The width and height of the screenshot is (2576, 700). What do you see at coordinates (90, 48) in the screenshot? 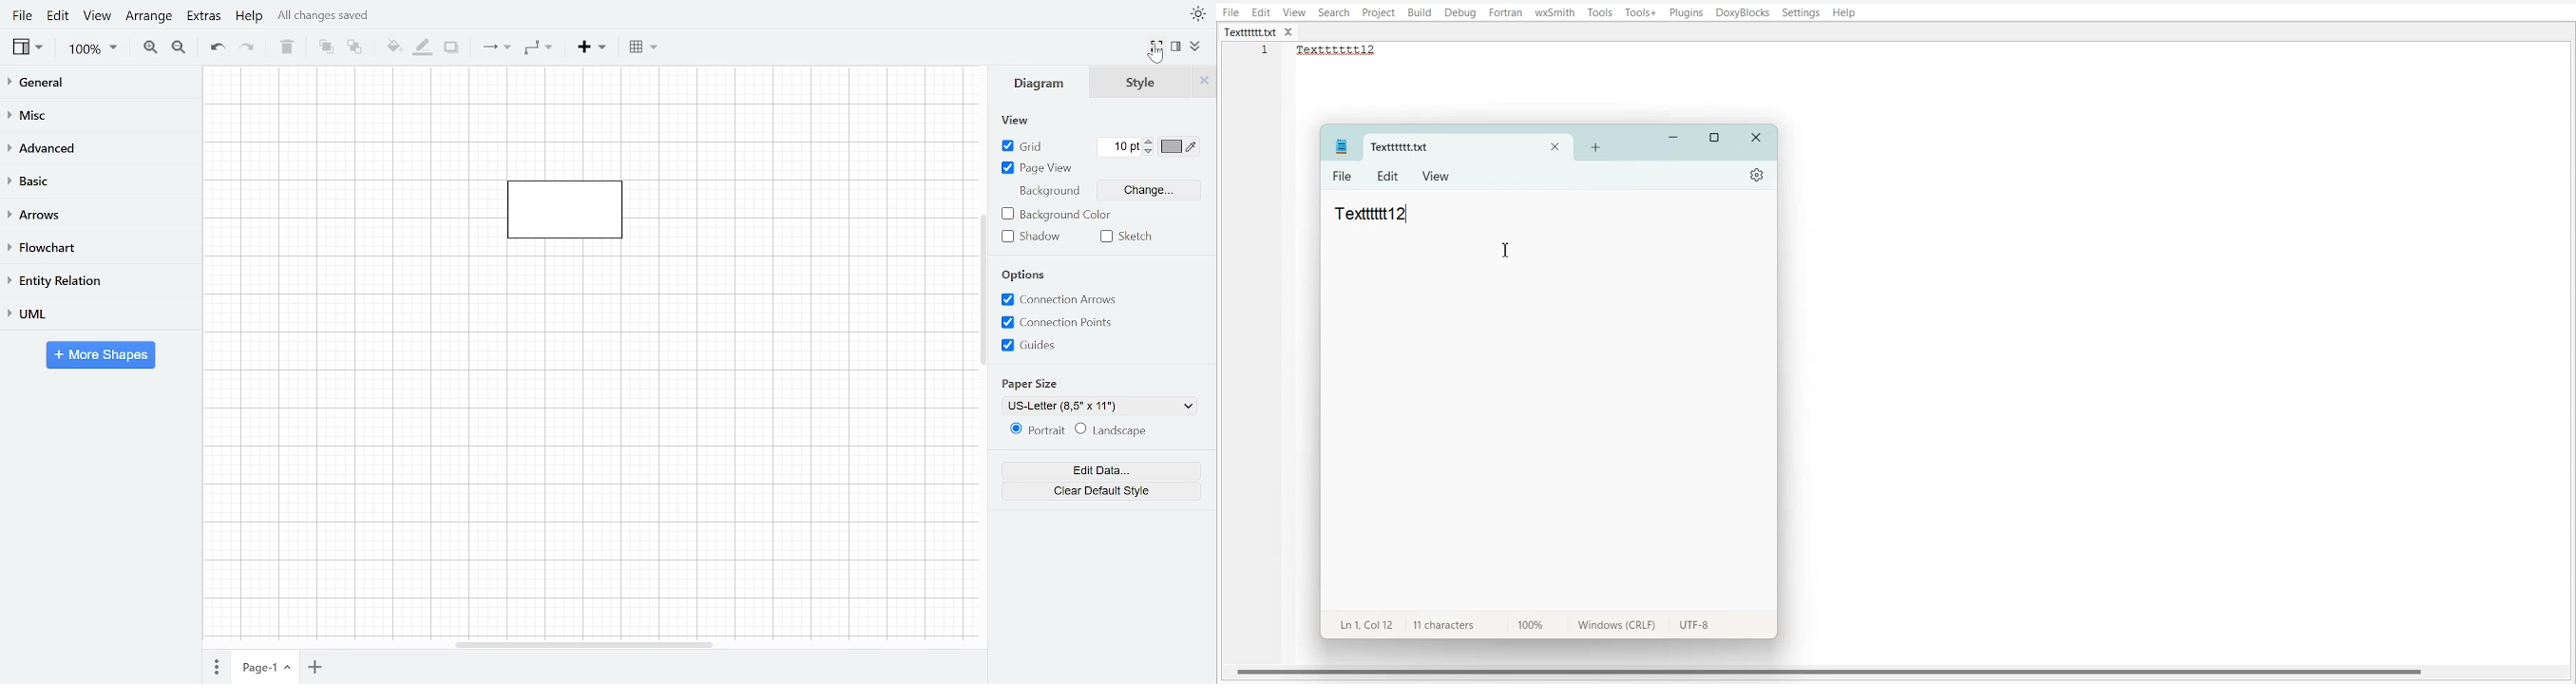
I see `Zoom` at bounding box center [90, 48].